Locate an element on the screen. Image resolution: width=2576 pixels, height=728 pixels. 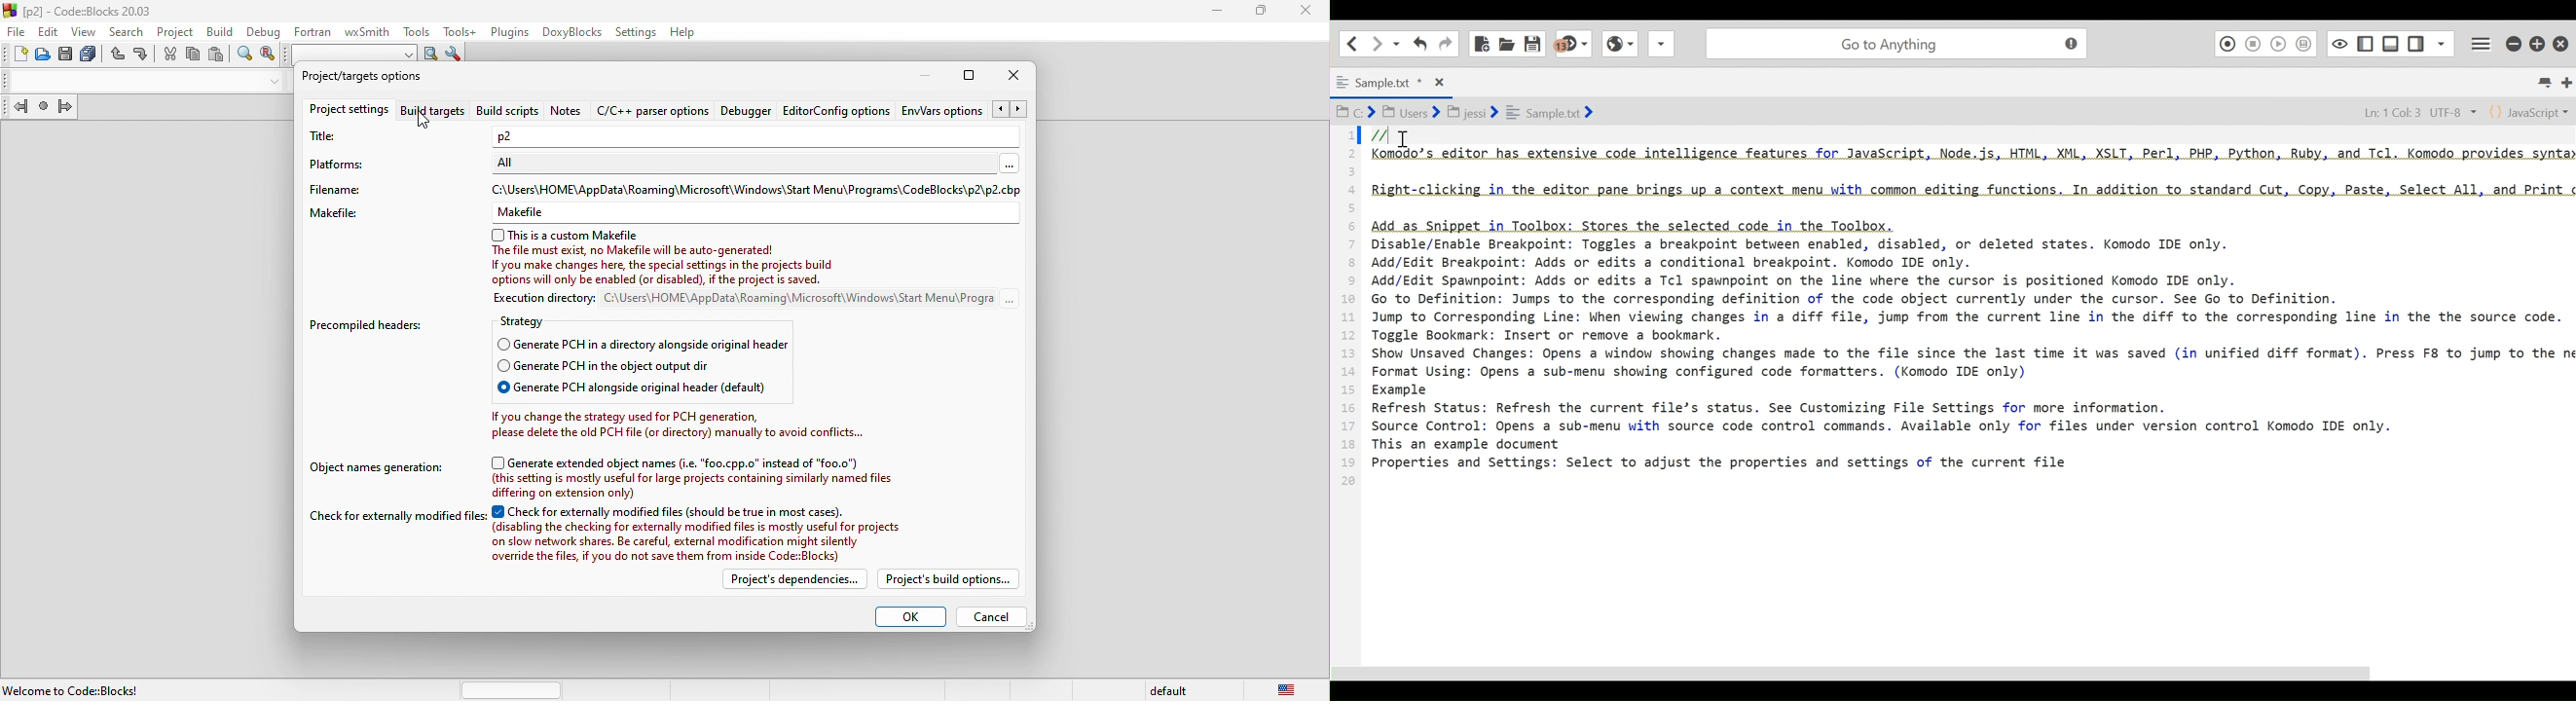
env\ars option is located at coordinates (939, 111).